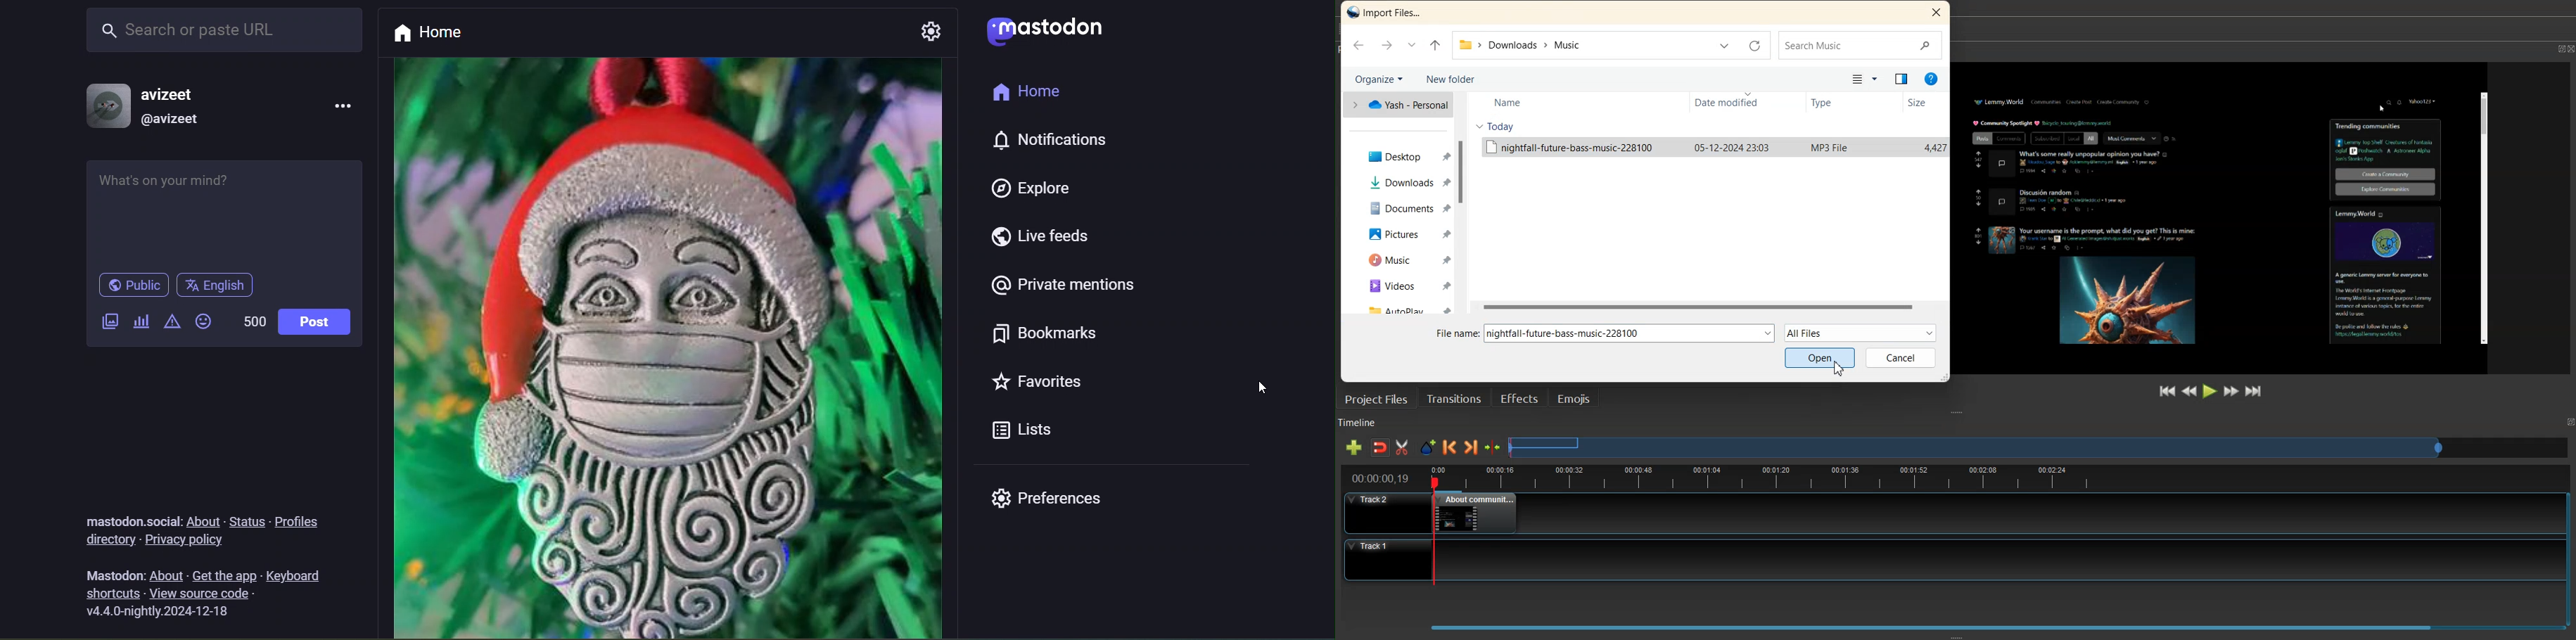 This screenshot has height=644, width=2576. What do you see at coordinates (139, 317) in the screenshot?
I see `add a poll` at bounding box center [139, 317].